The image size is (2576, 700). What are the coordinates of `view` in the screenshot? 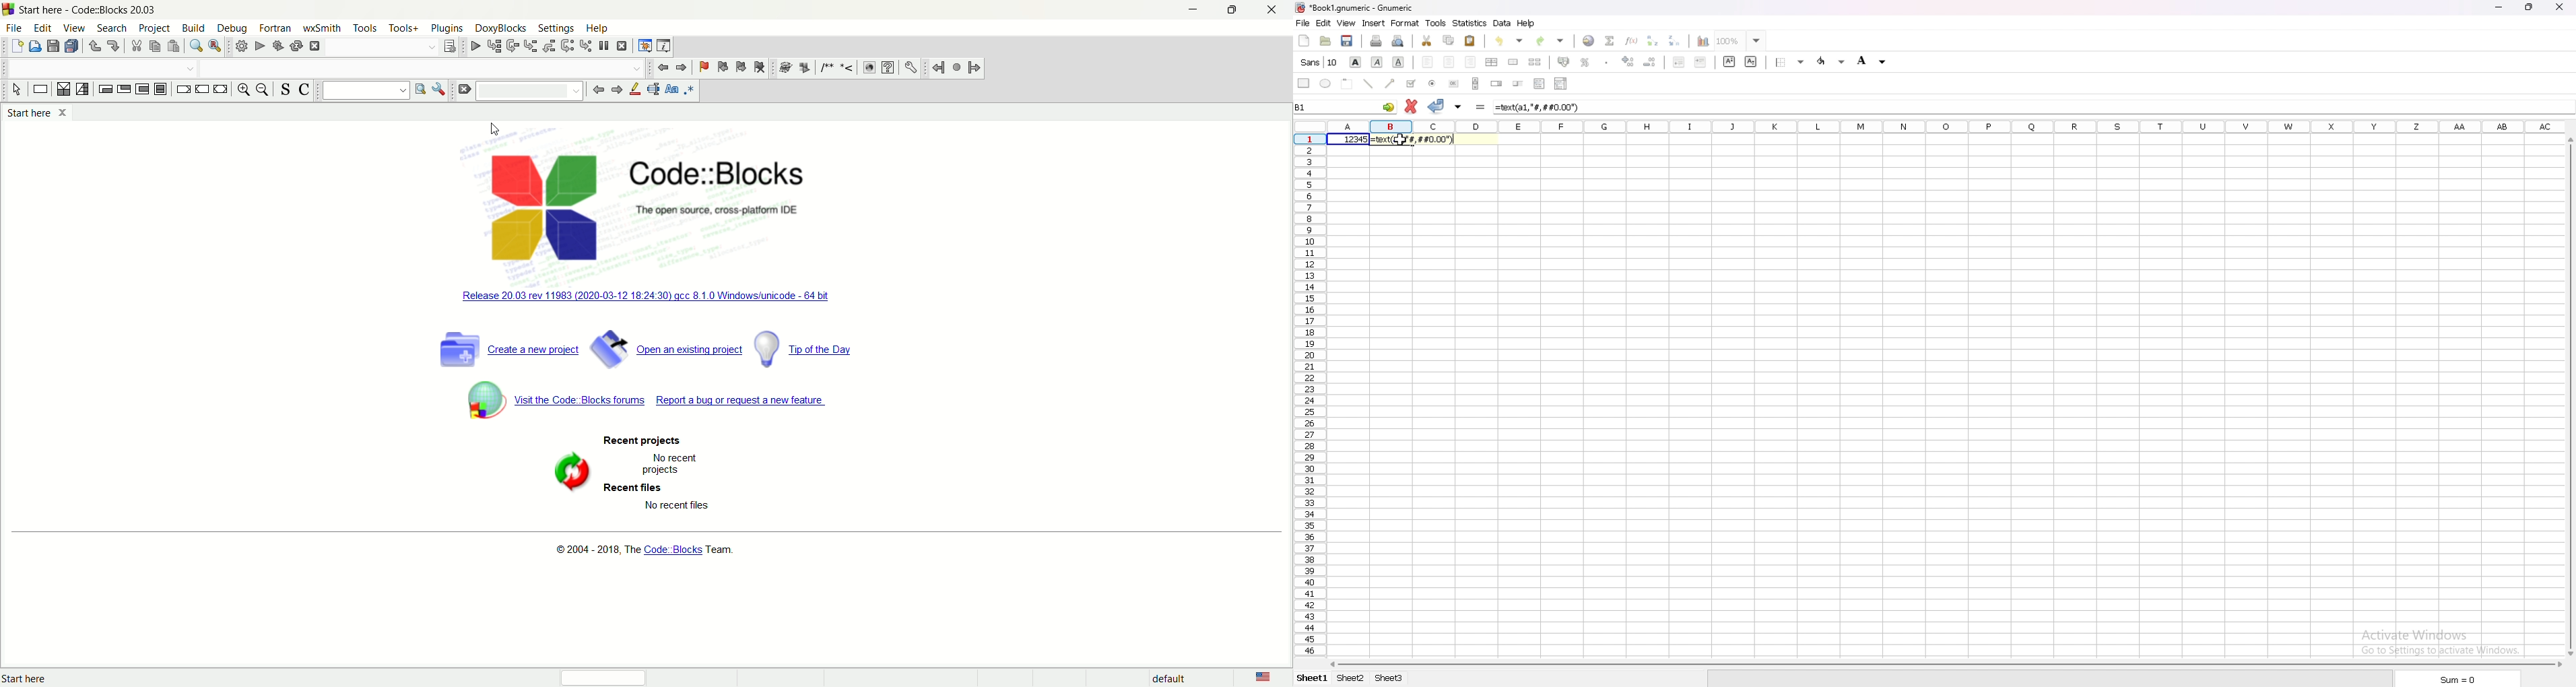 It's located at (1347, 23).